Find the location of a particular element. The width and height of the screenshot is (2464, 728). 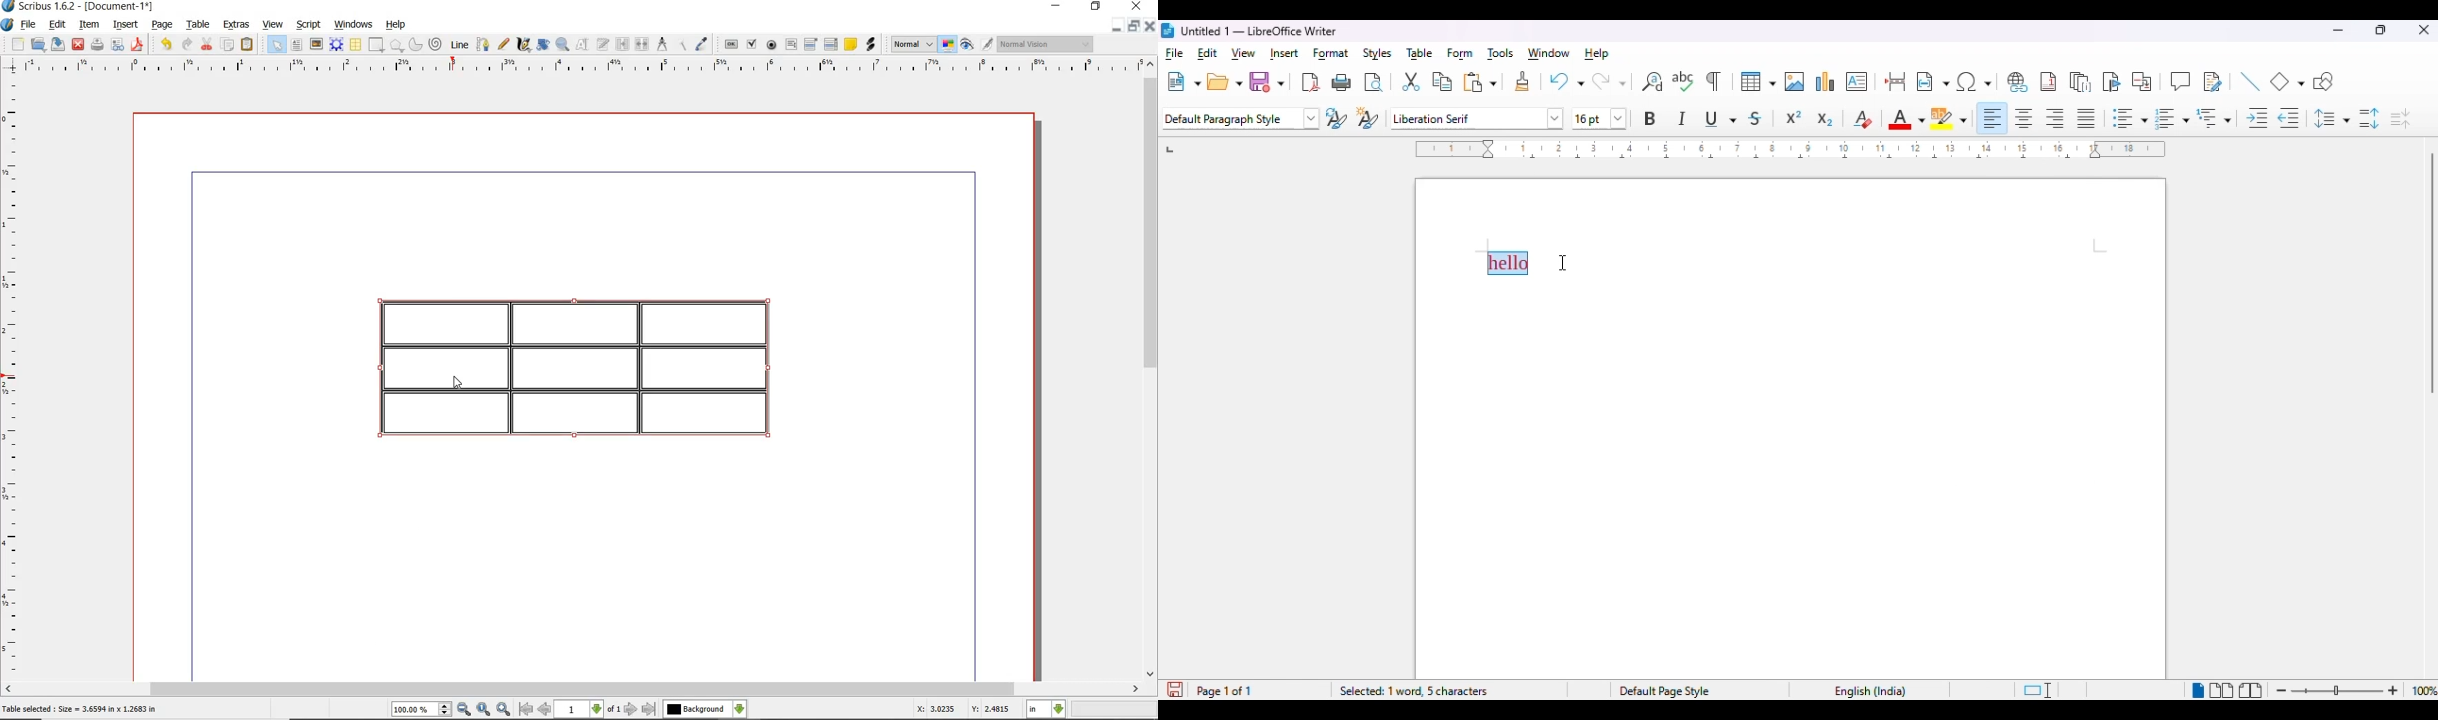

insert is located at coordinates (1284, 53).